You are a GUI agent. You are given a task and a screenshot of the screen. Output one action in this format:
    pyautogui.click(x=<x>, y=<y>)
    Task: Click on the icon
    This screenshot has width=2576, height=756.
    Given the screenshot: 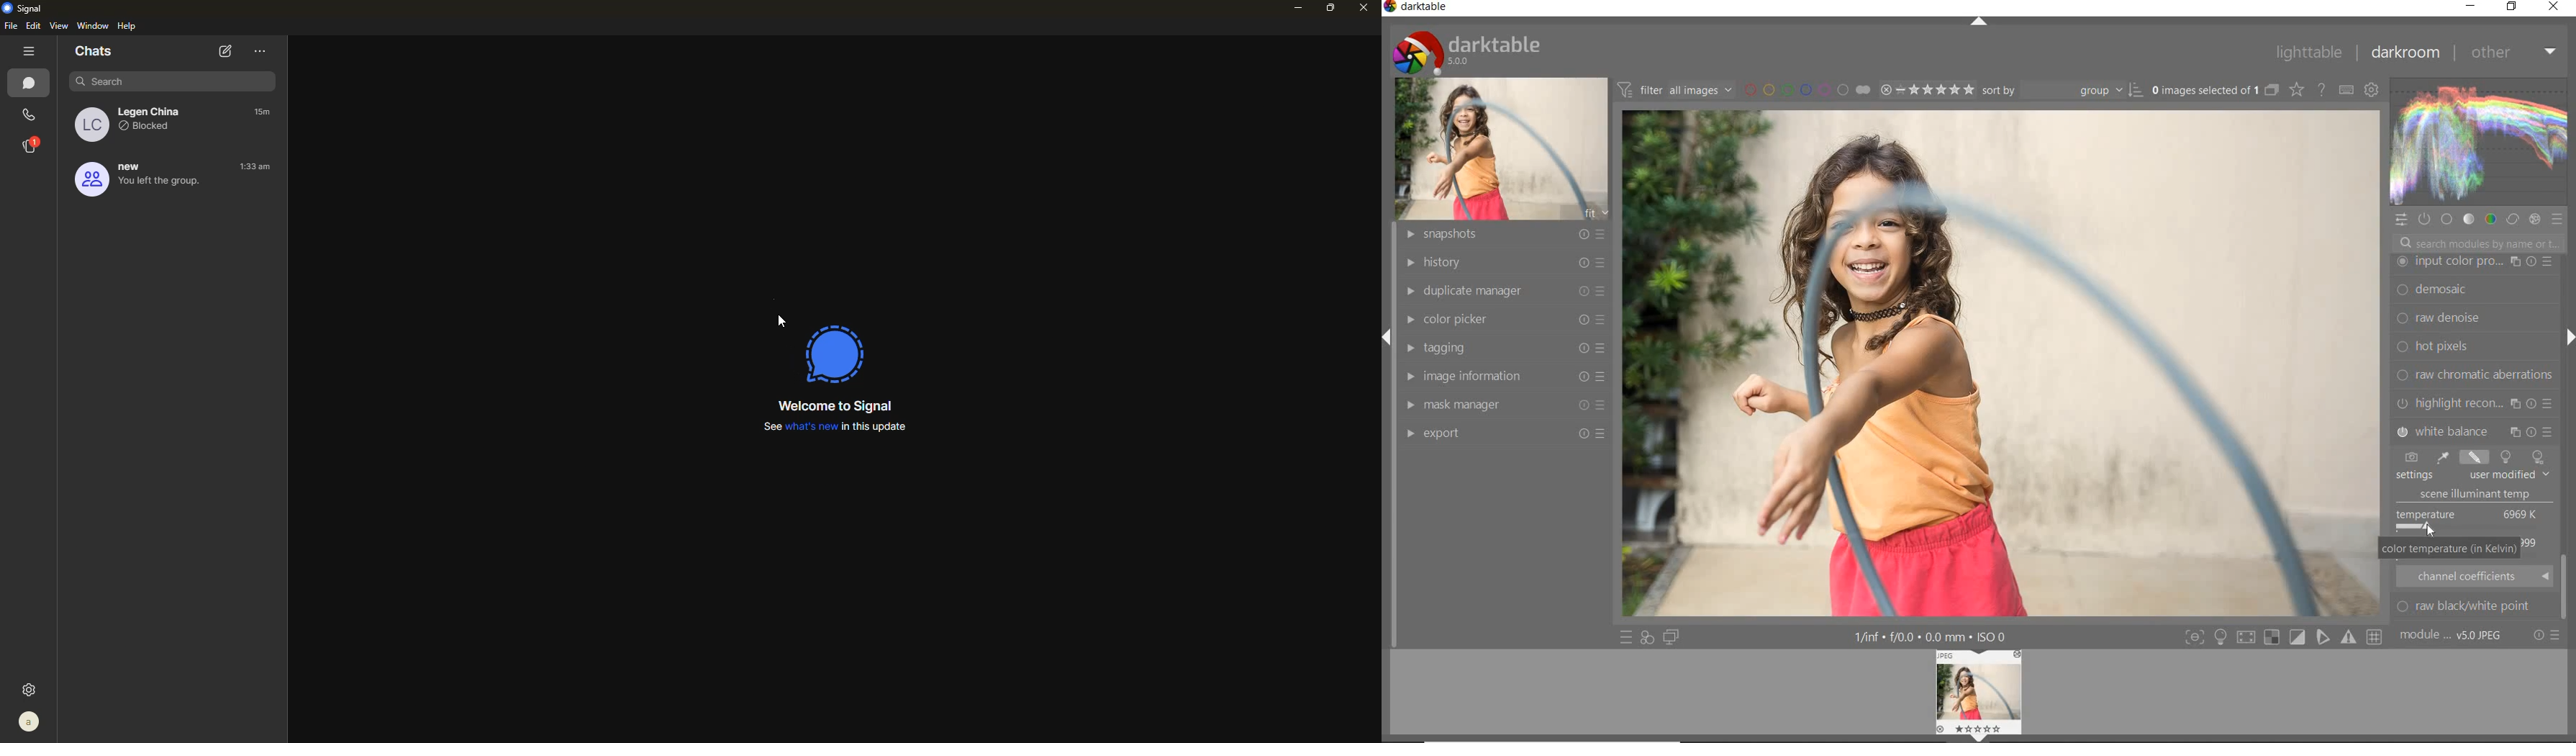 What is the action you would take?
    pyautogui.click(x=838, y=351)
    